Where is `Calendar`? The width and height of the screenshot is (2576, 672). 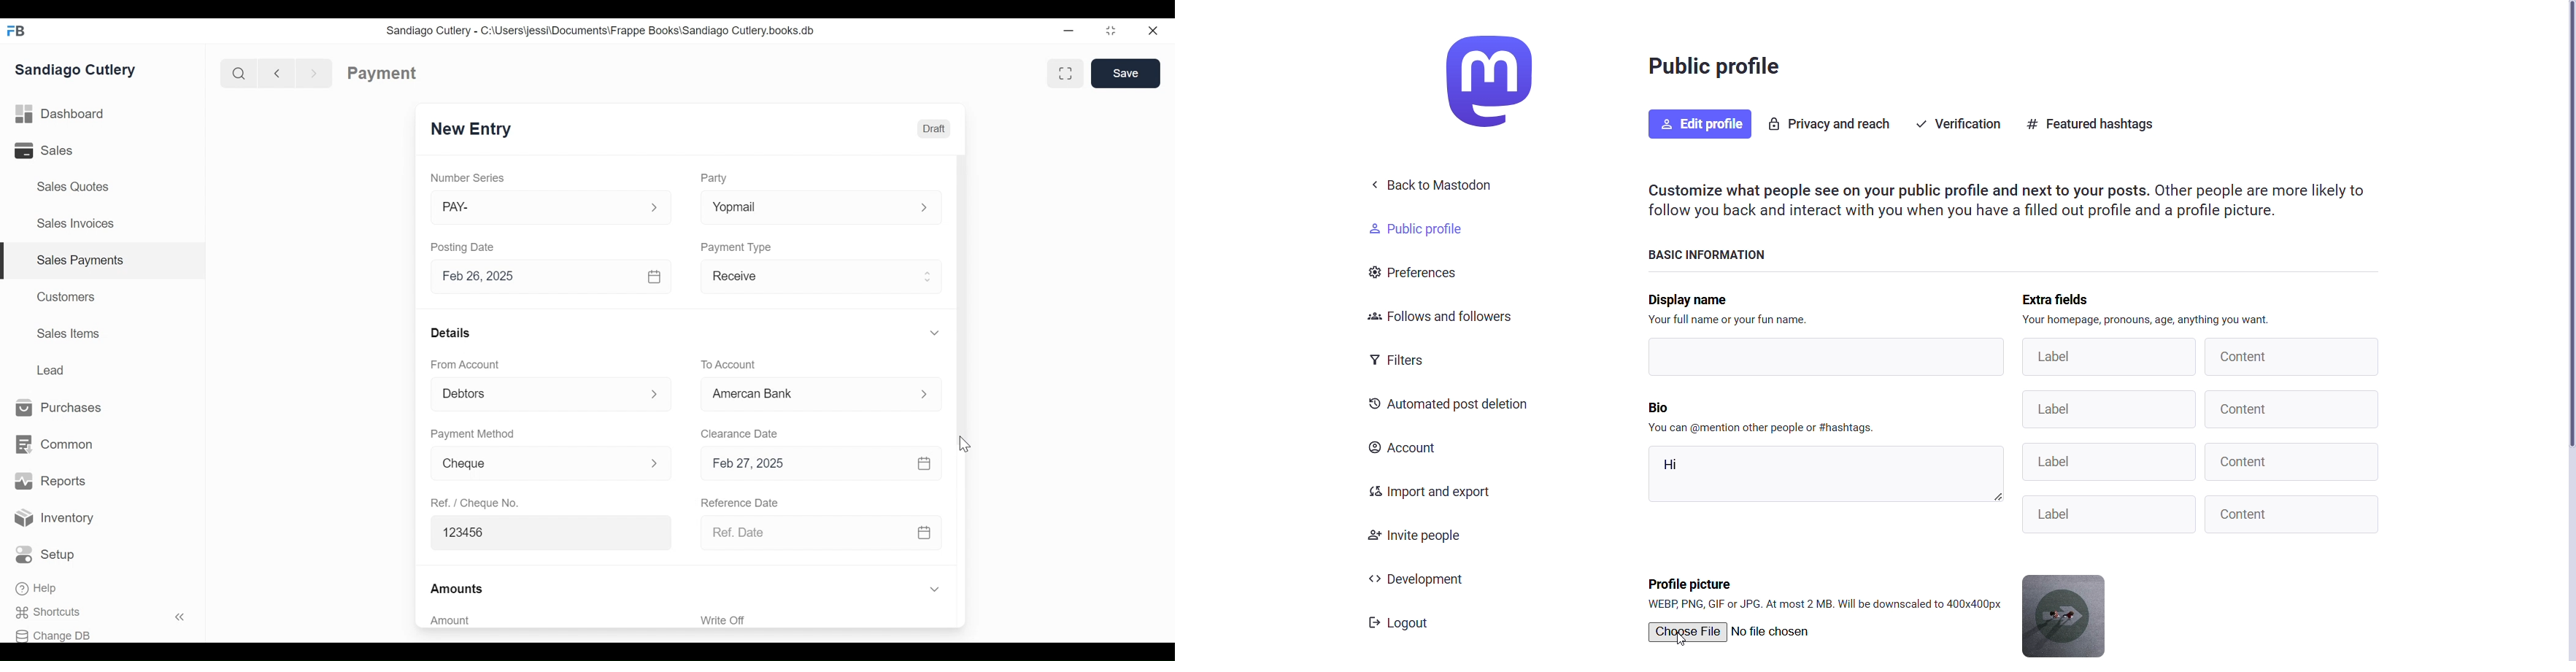
Calendar is located at coordinates (924, 533).